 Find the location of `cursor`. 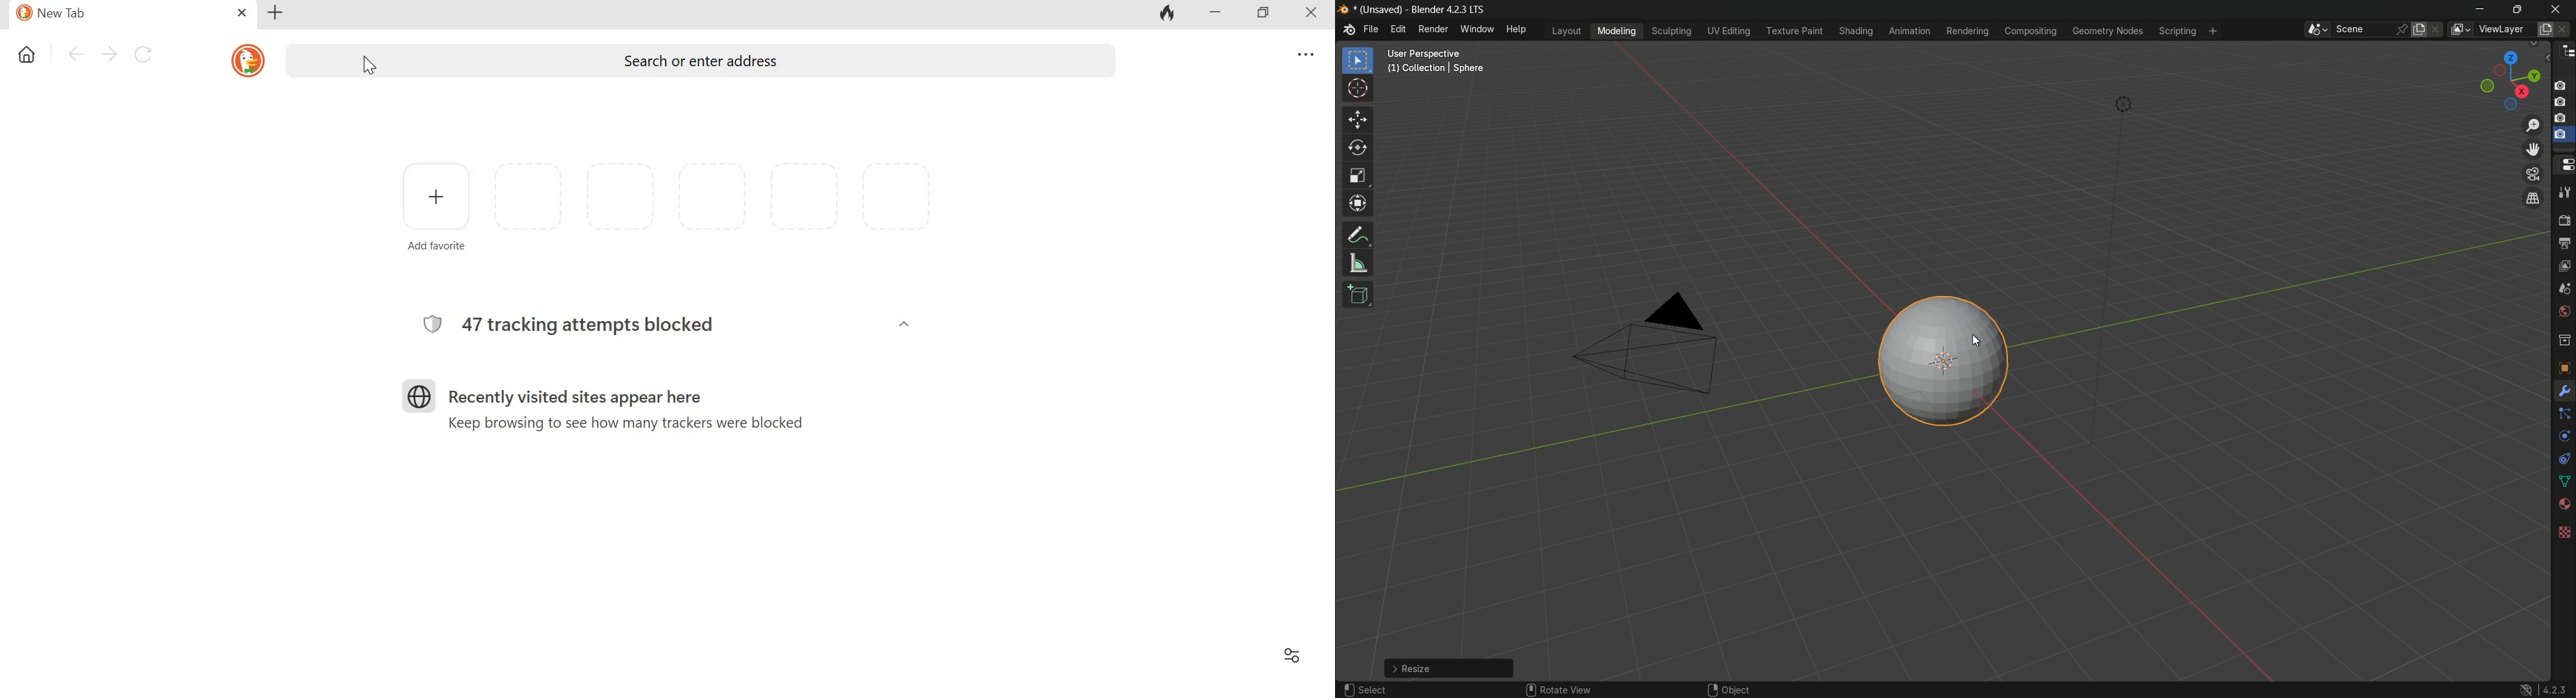

cursor is located at coordinates (370, 65).